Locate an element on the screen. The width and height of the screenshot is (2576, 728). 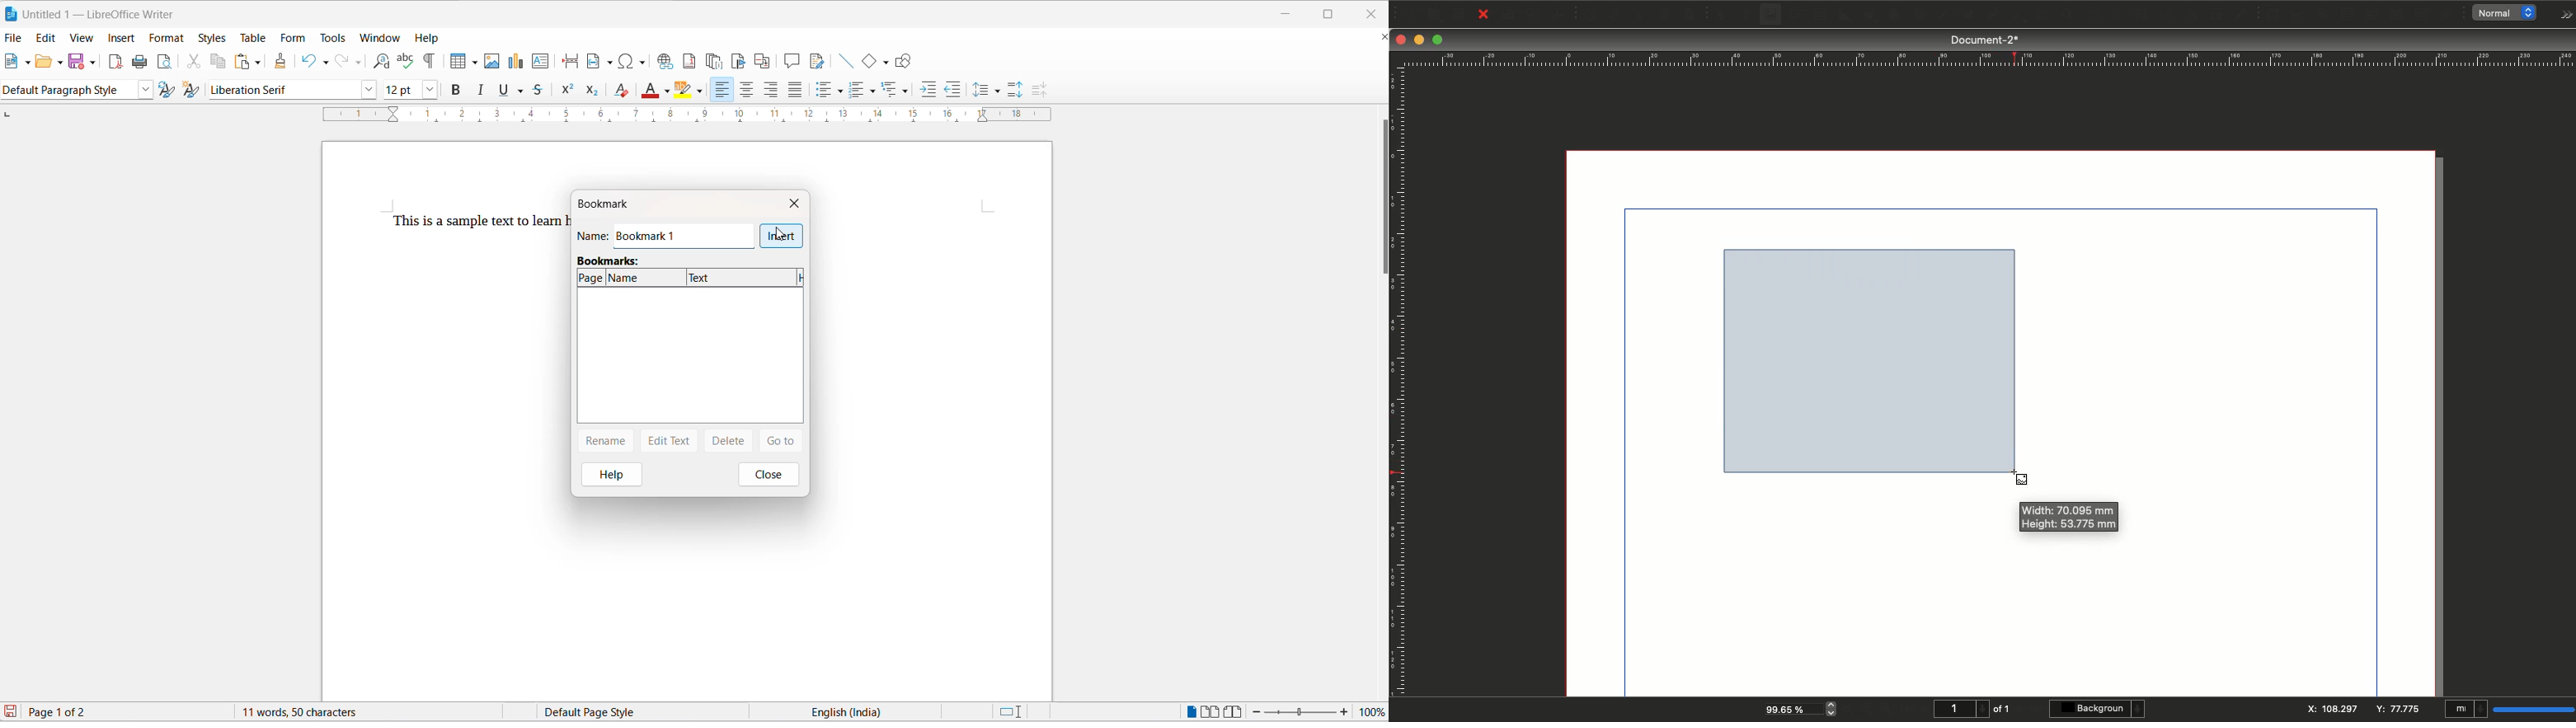
new selected style is located at coordinates (192, 90).